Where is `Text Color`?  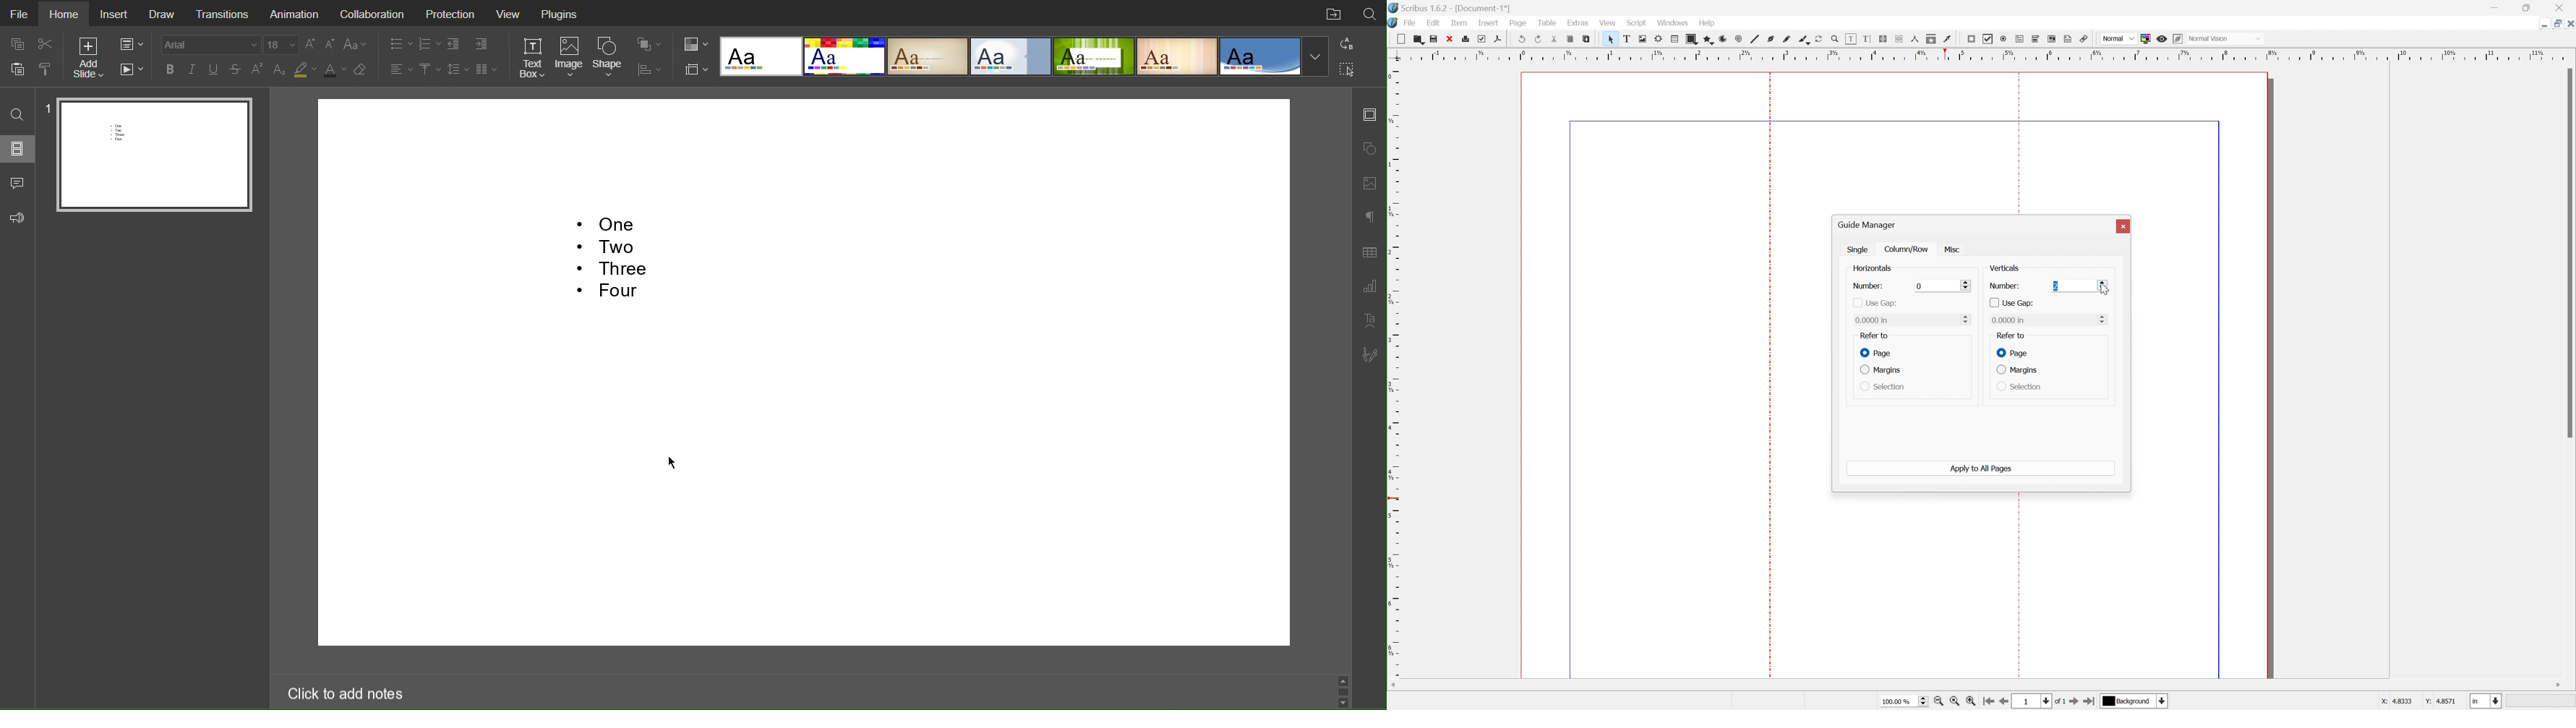
Text Color is located at coordinates (335, 69).